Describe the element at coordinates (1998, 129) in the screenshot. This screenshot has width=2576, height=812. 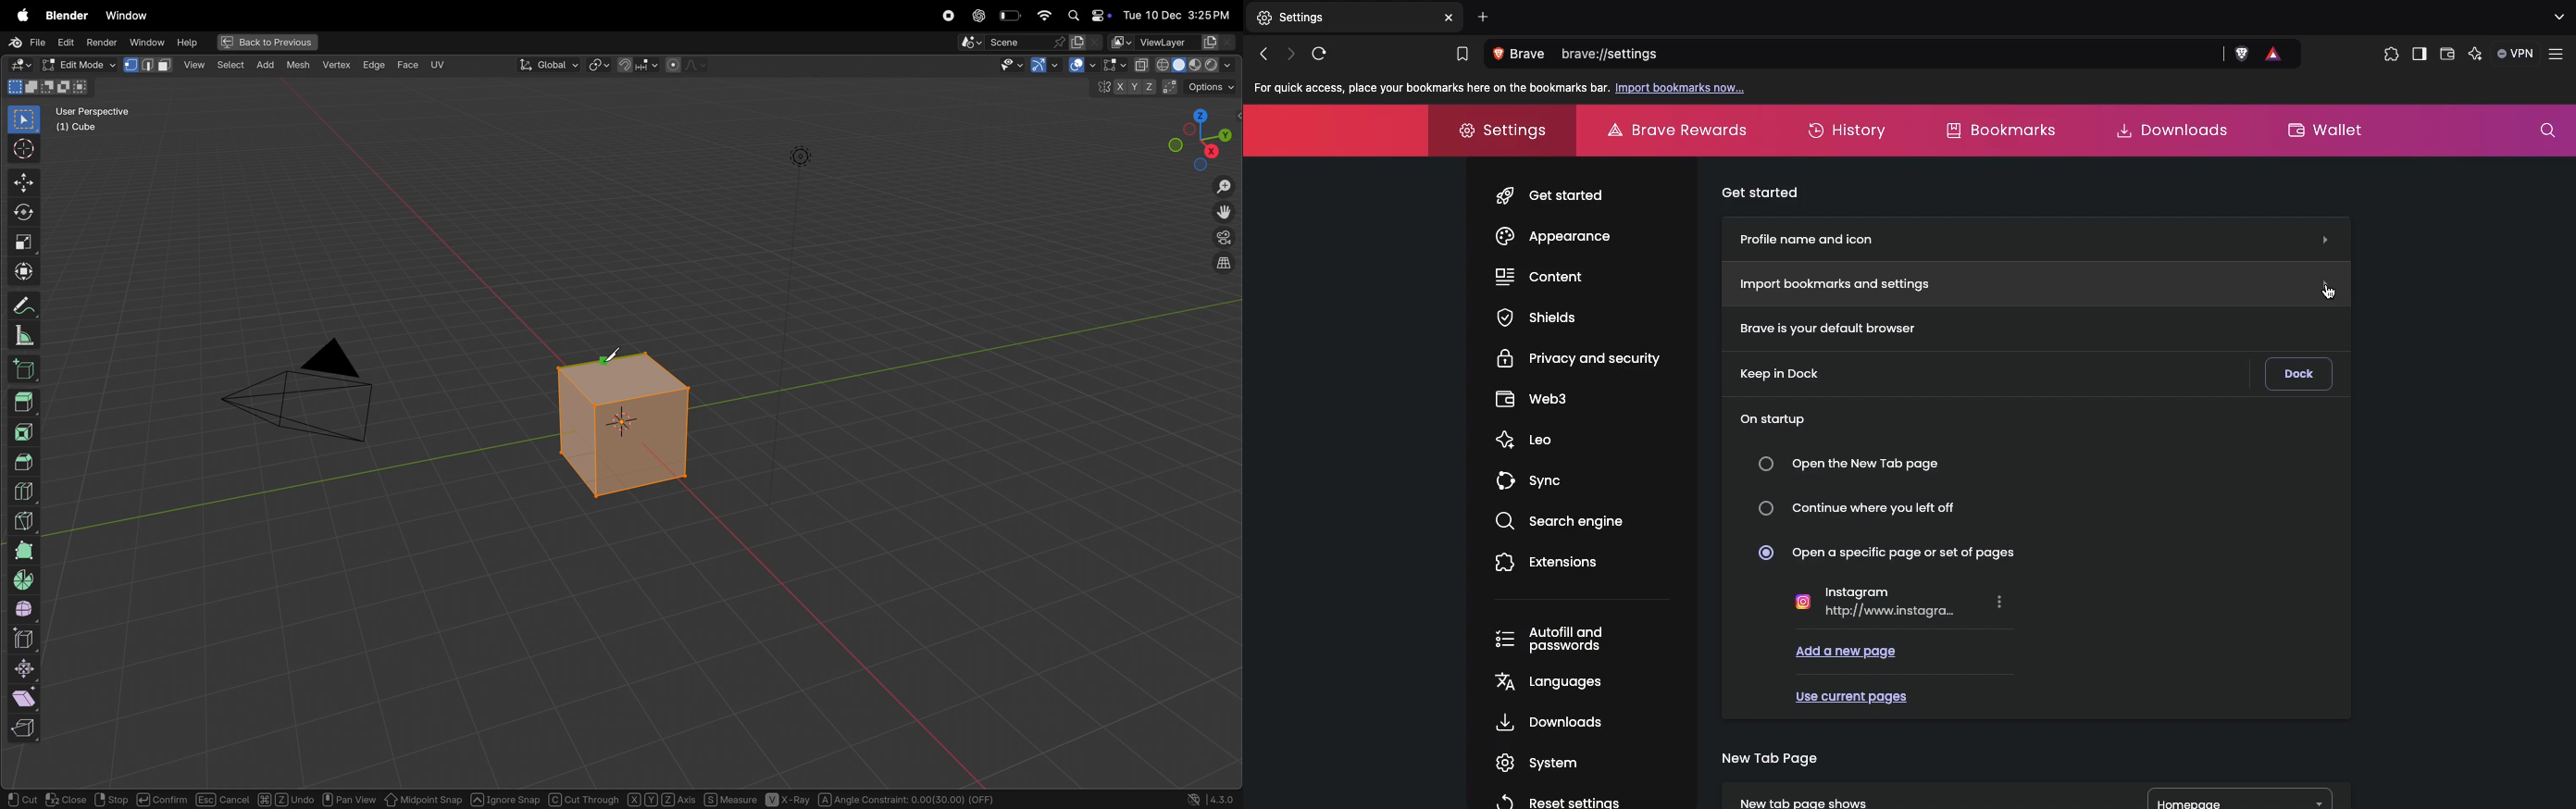
I see `Bookmarks` at that location.